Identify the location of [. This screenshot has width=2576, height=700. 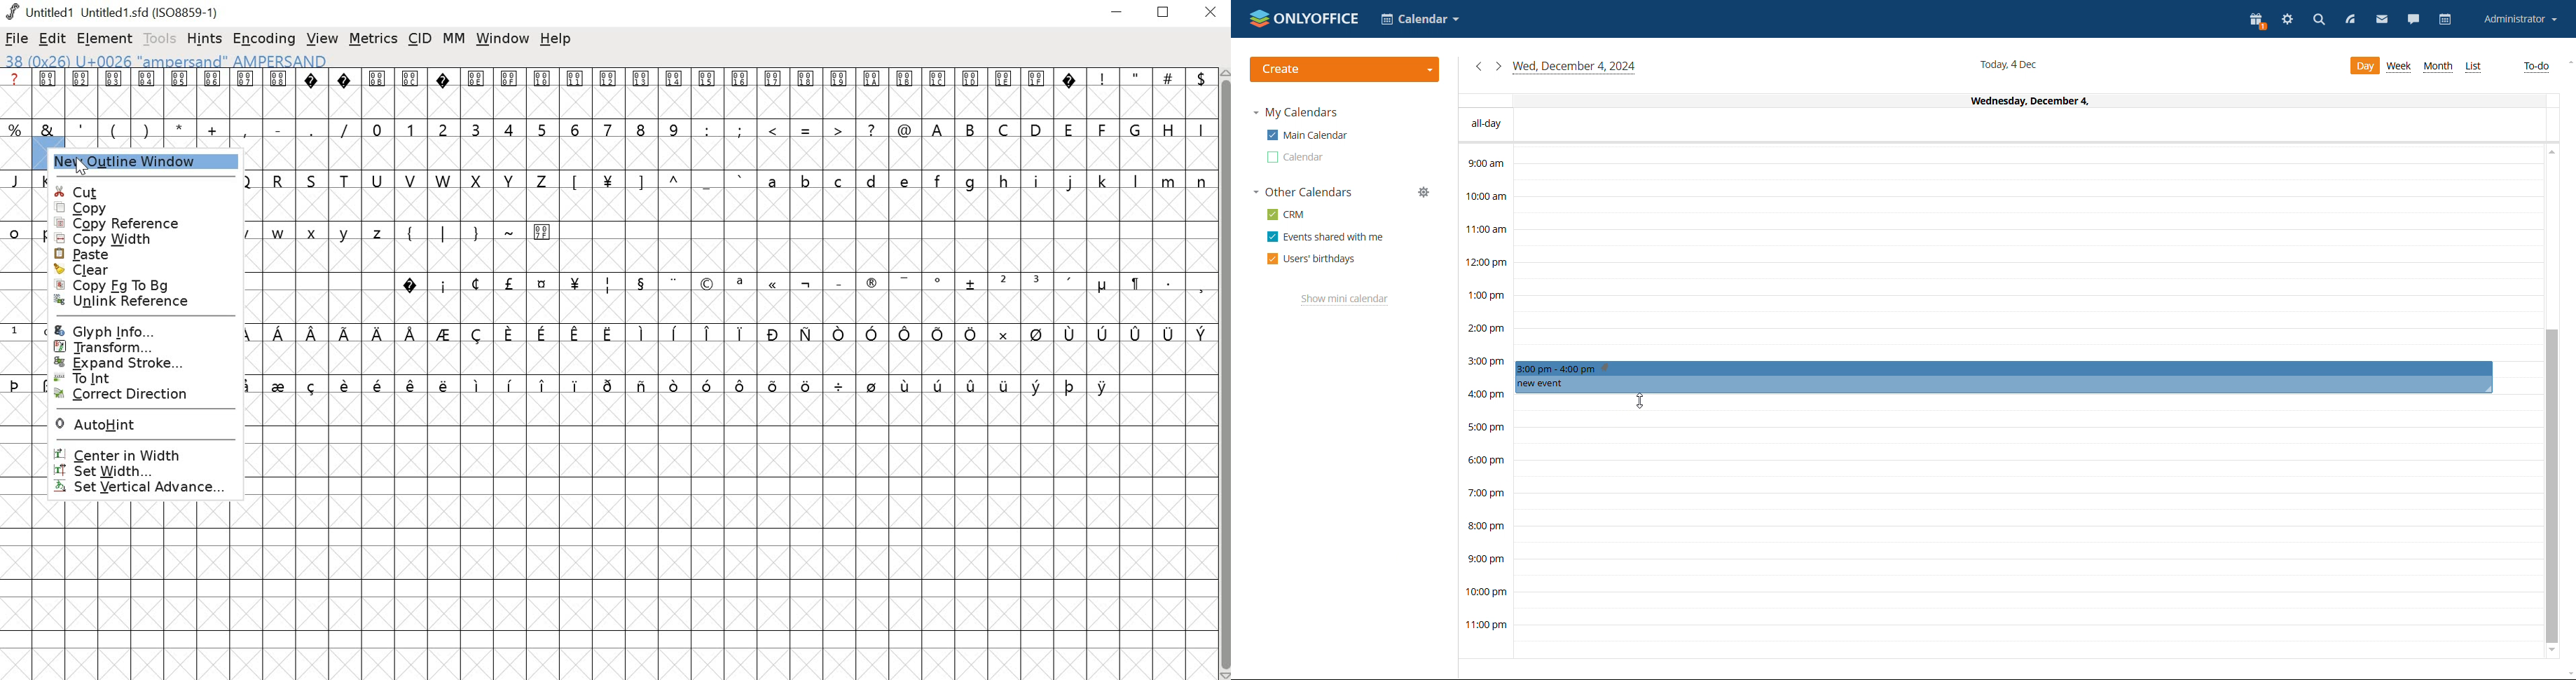
(575, 180).